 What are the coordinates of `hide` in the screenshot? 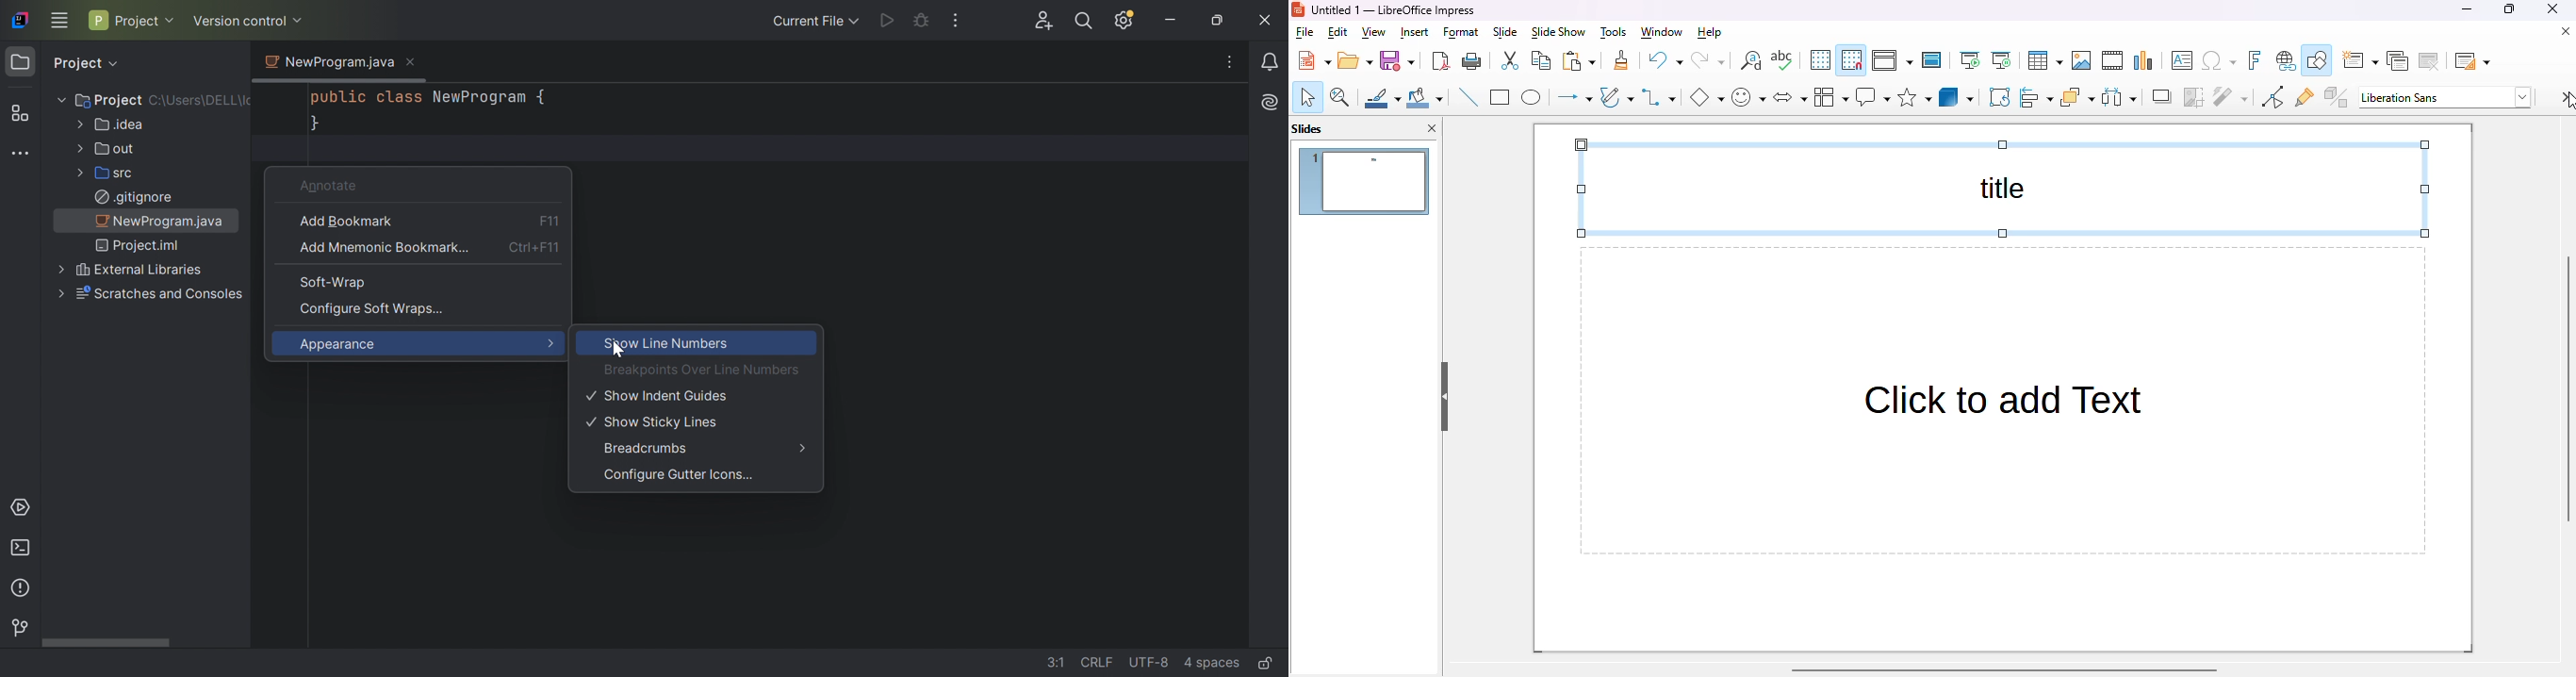 It's located at (1445, 396).